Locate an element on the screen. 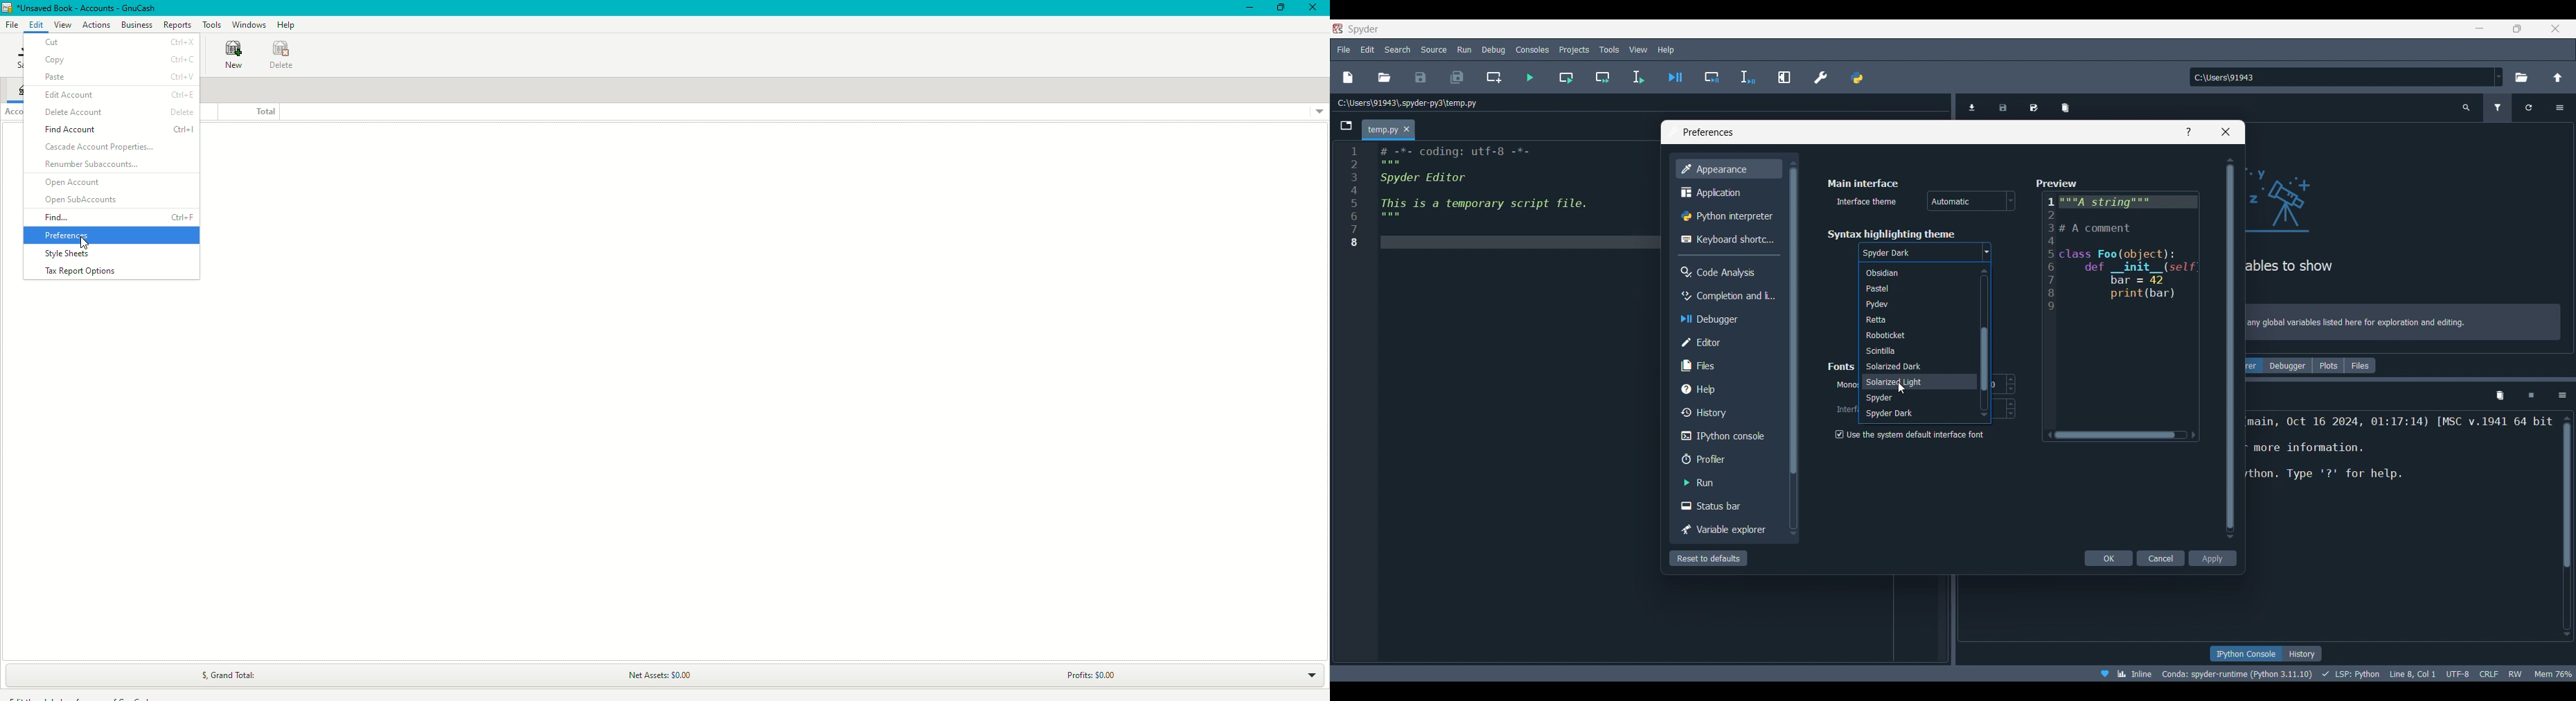  ipython console pane is located at coordinates (2400, 460).